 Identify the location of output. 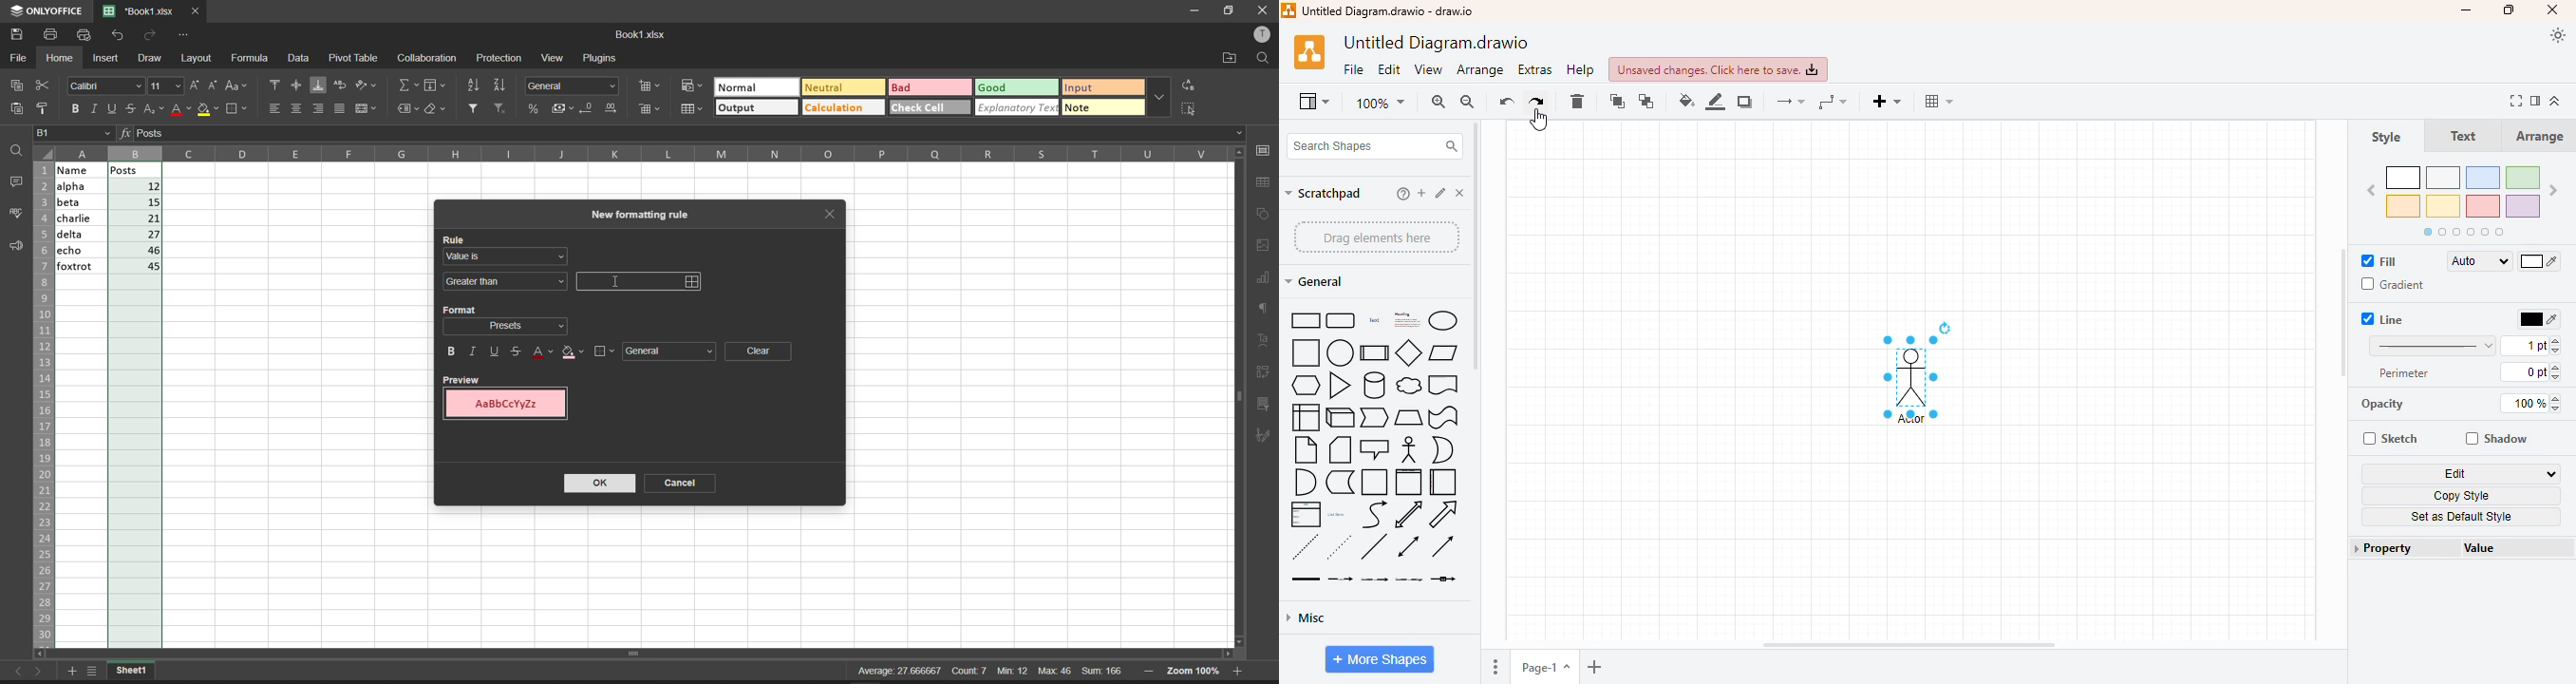
(738, 108).